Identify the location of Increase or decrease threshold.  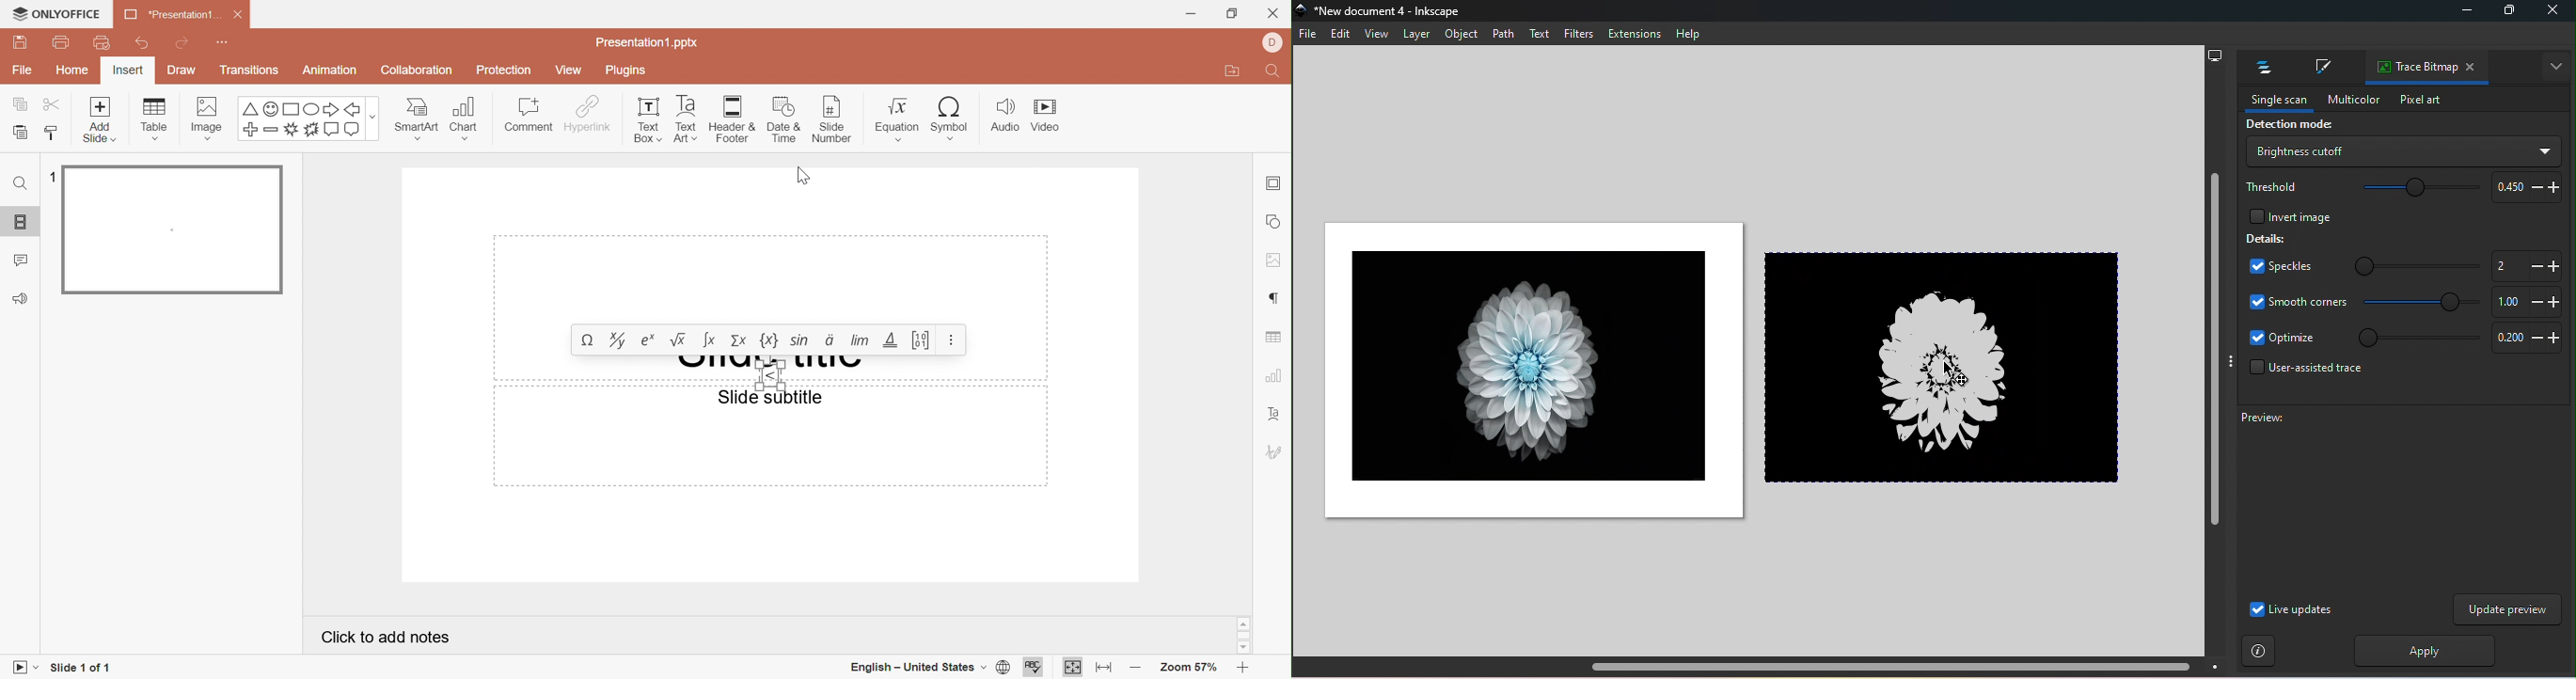
(2523, 186).